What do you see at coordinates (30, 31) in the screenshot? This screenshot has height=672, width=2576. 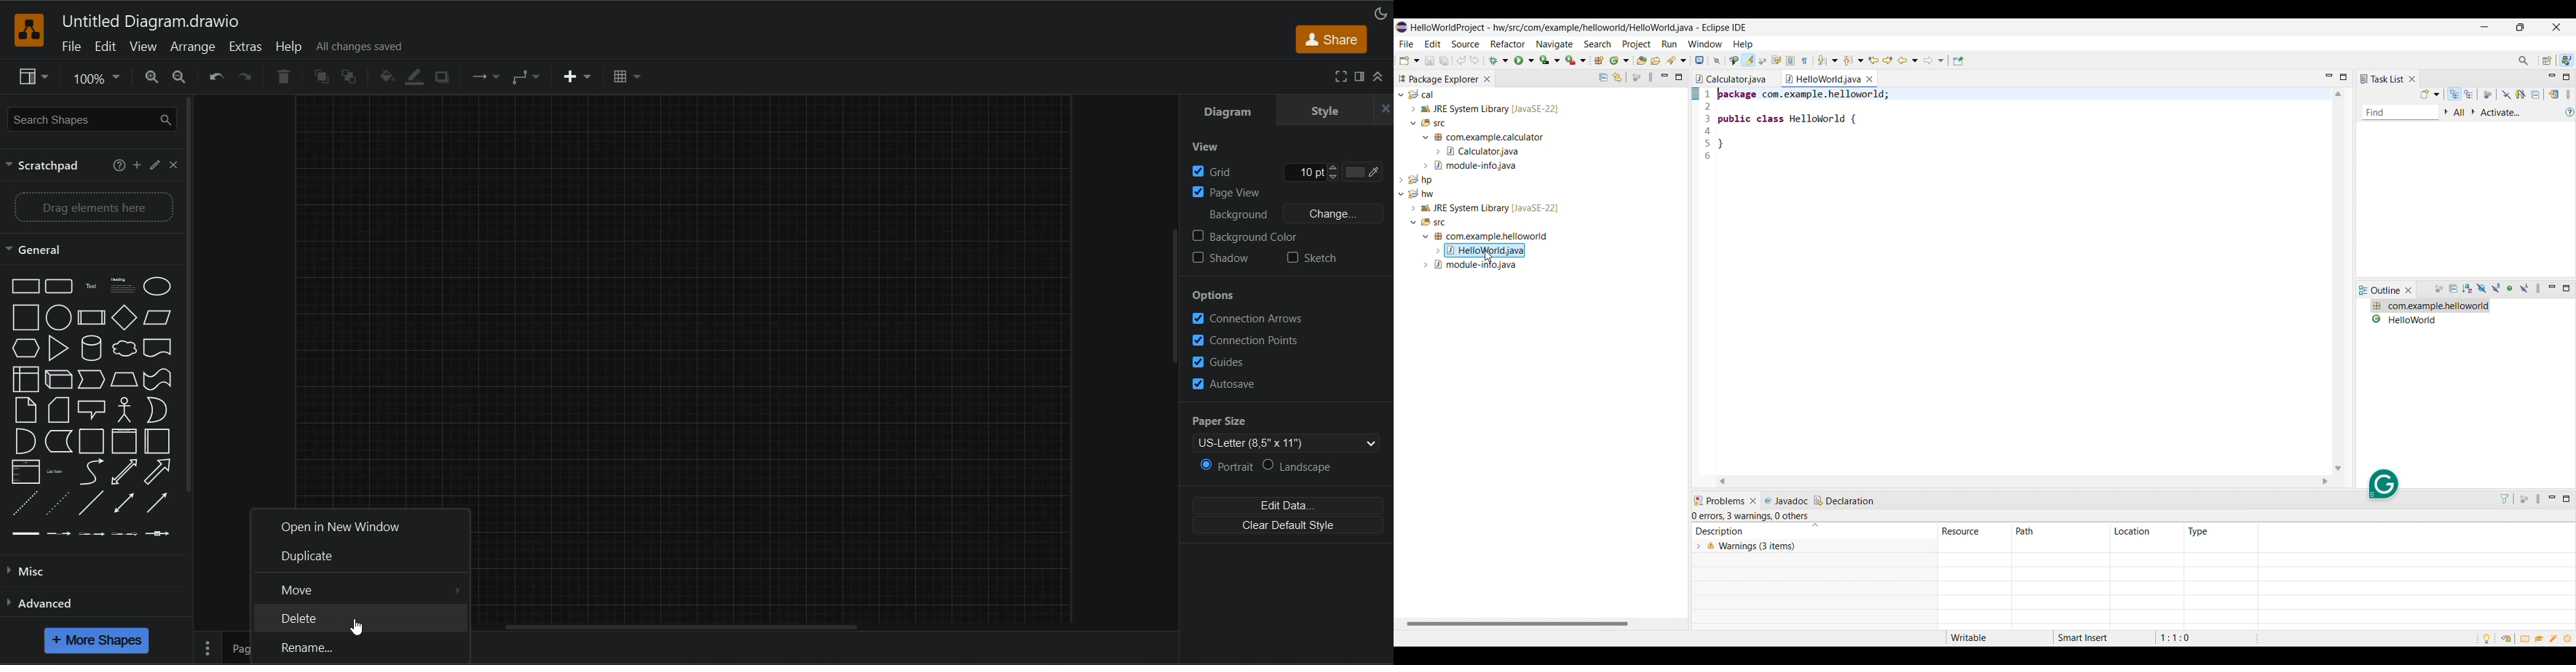 I see `app logo` at bounding box center [30, 31].